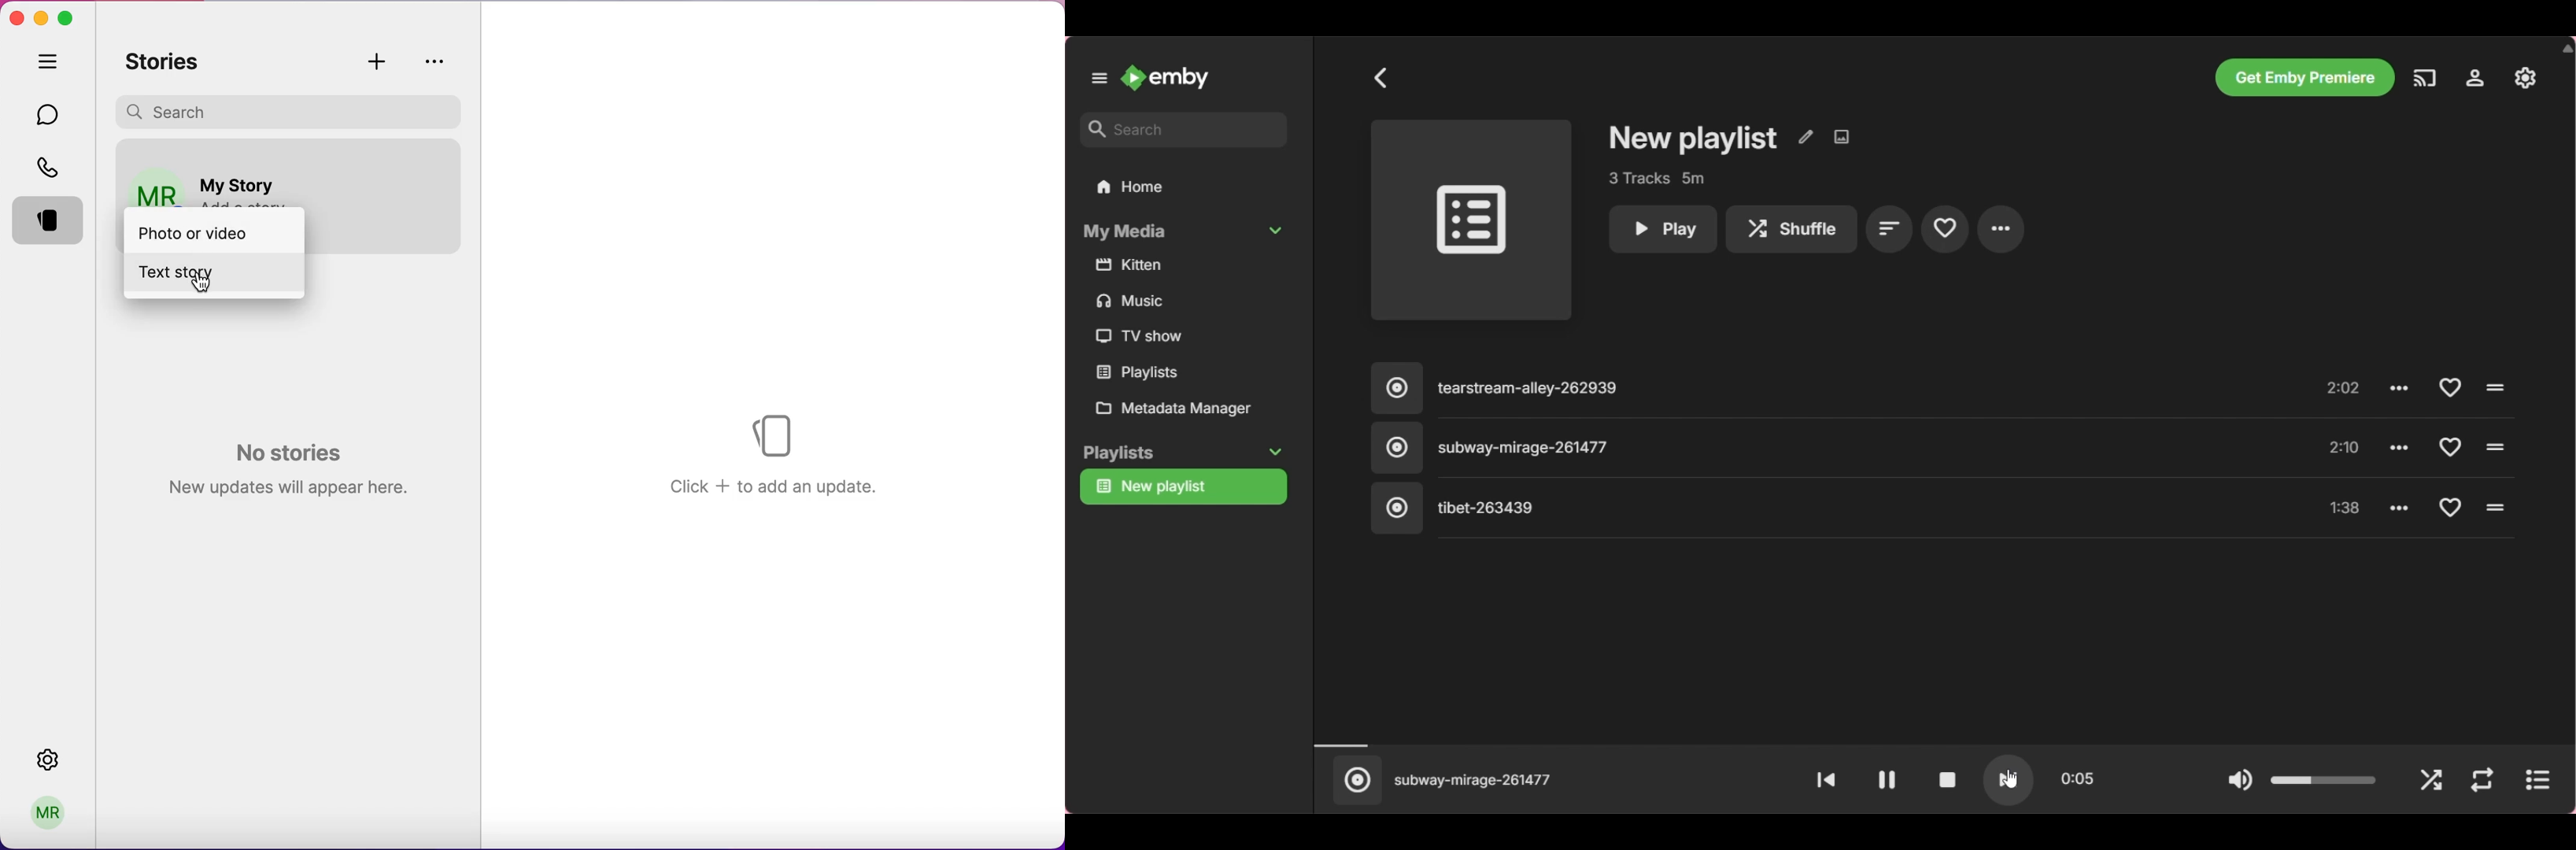 This screenshot has width=2576, height=868. What do you see at coordinates (435, 188) in the screenshot?
I see `checkbox` at bounding box center [435, 188].